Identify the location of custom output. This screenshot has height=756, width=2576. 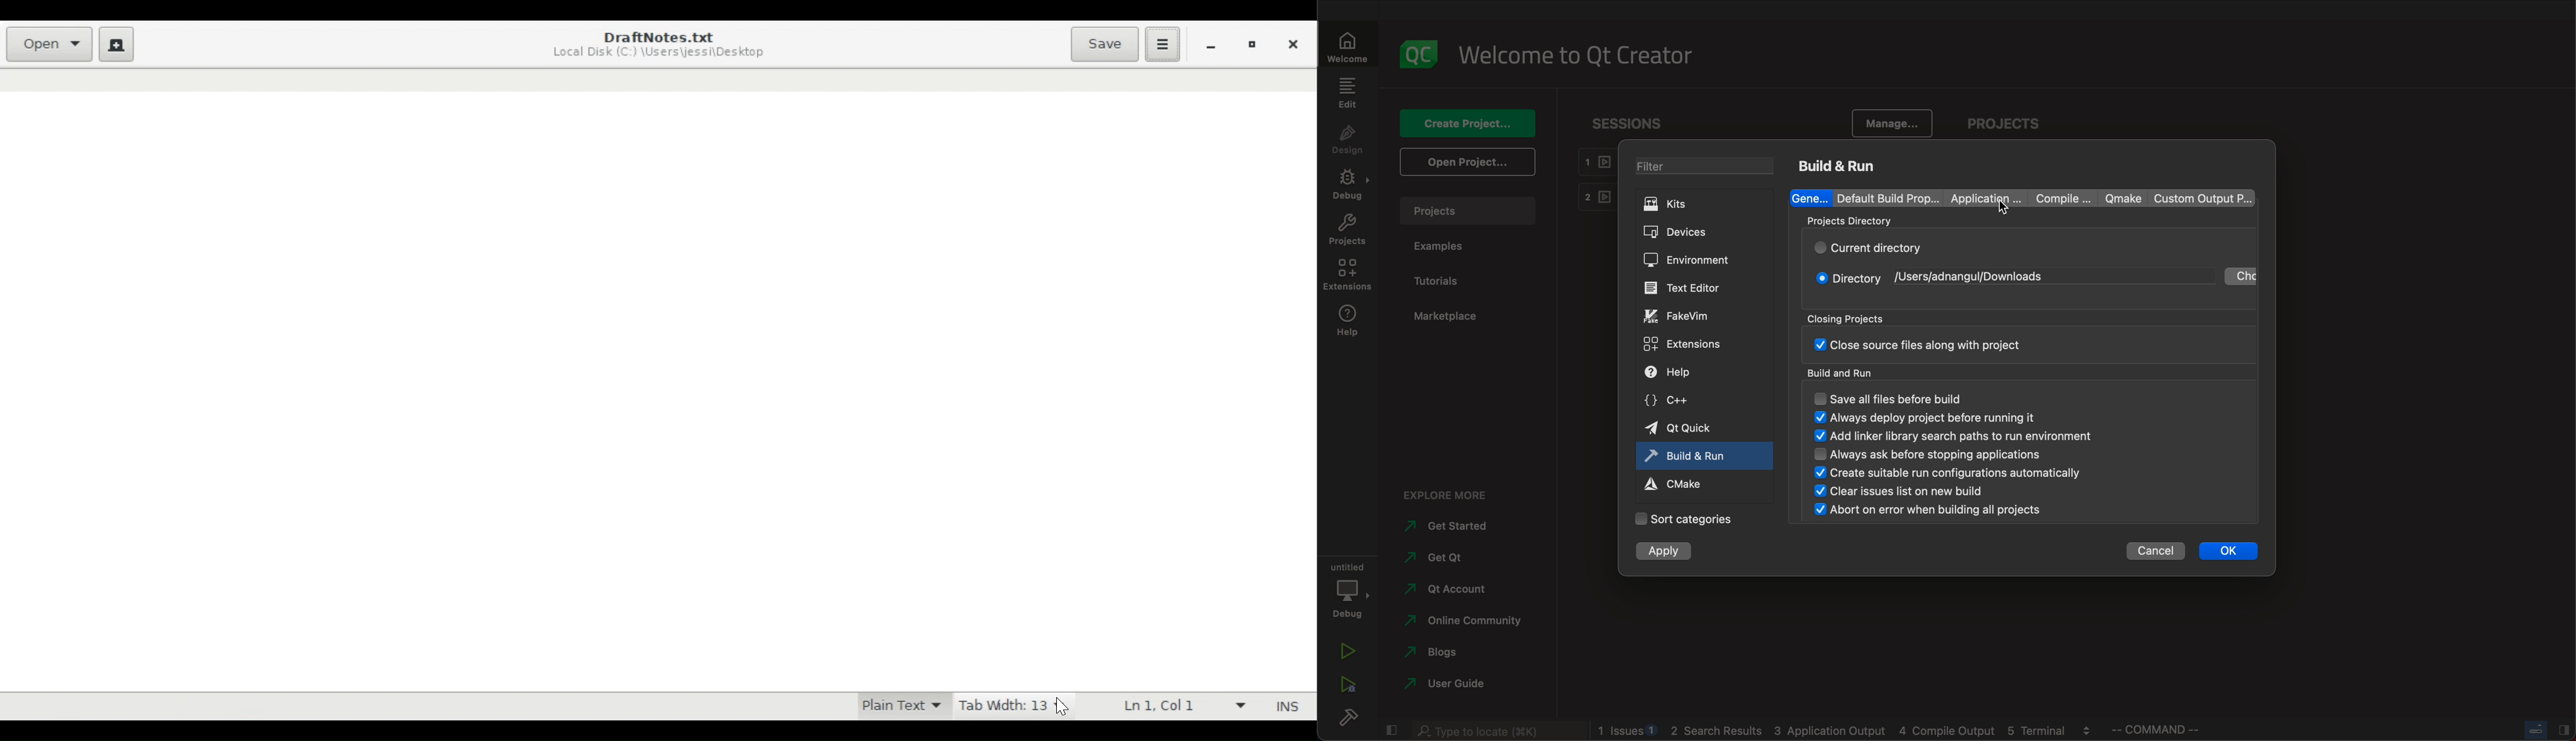
(2197, 197).